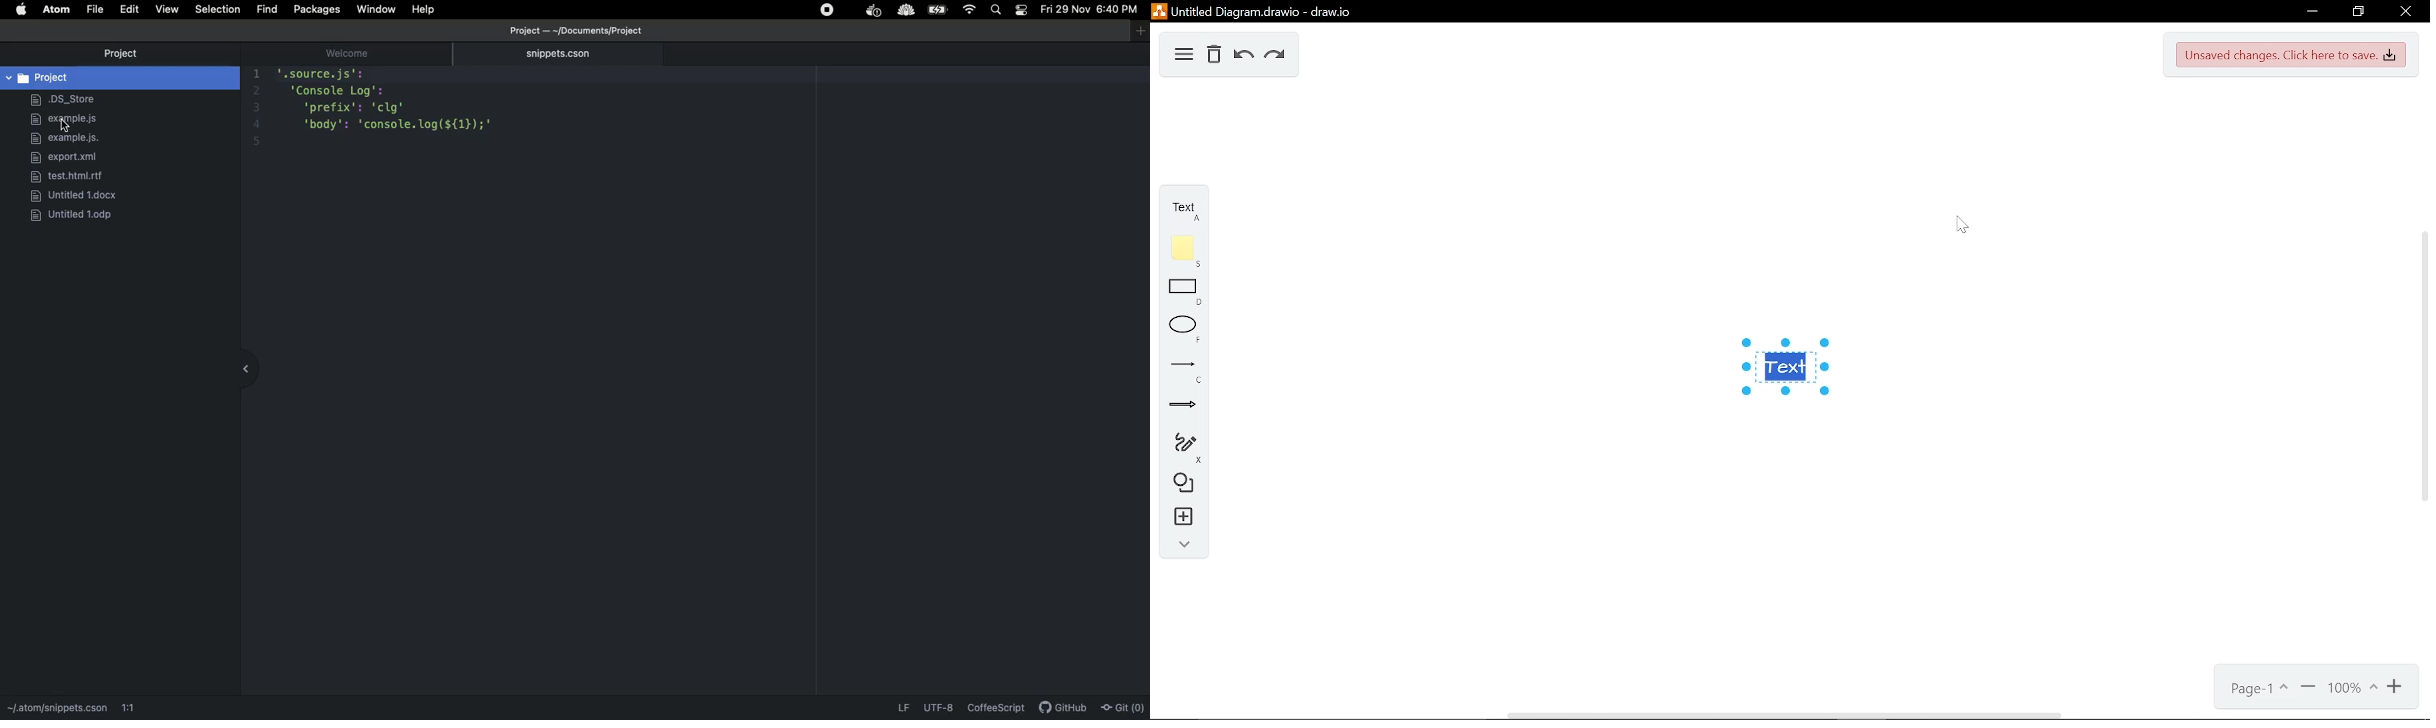  What do you see at coordinates (1794, 369) in the screenshot?
I see `Text added` at bounding box center [1794, 369].